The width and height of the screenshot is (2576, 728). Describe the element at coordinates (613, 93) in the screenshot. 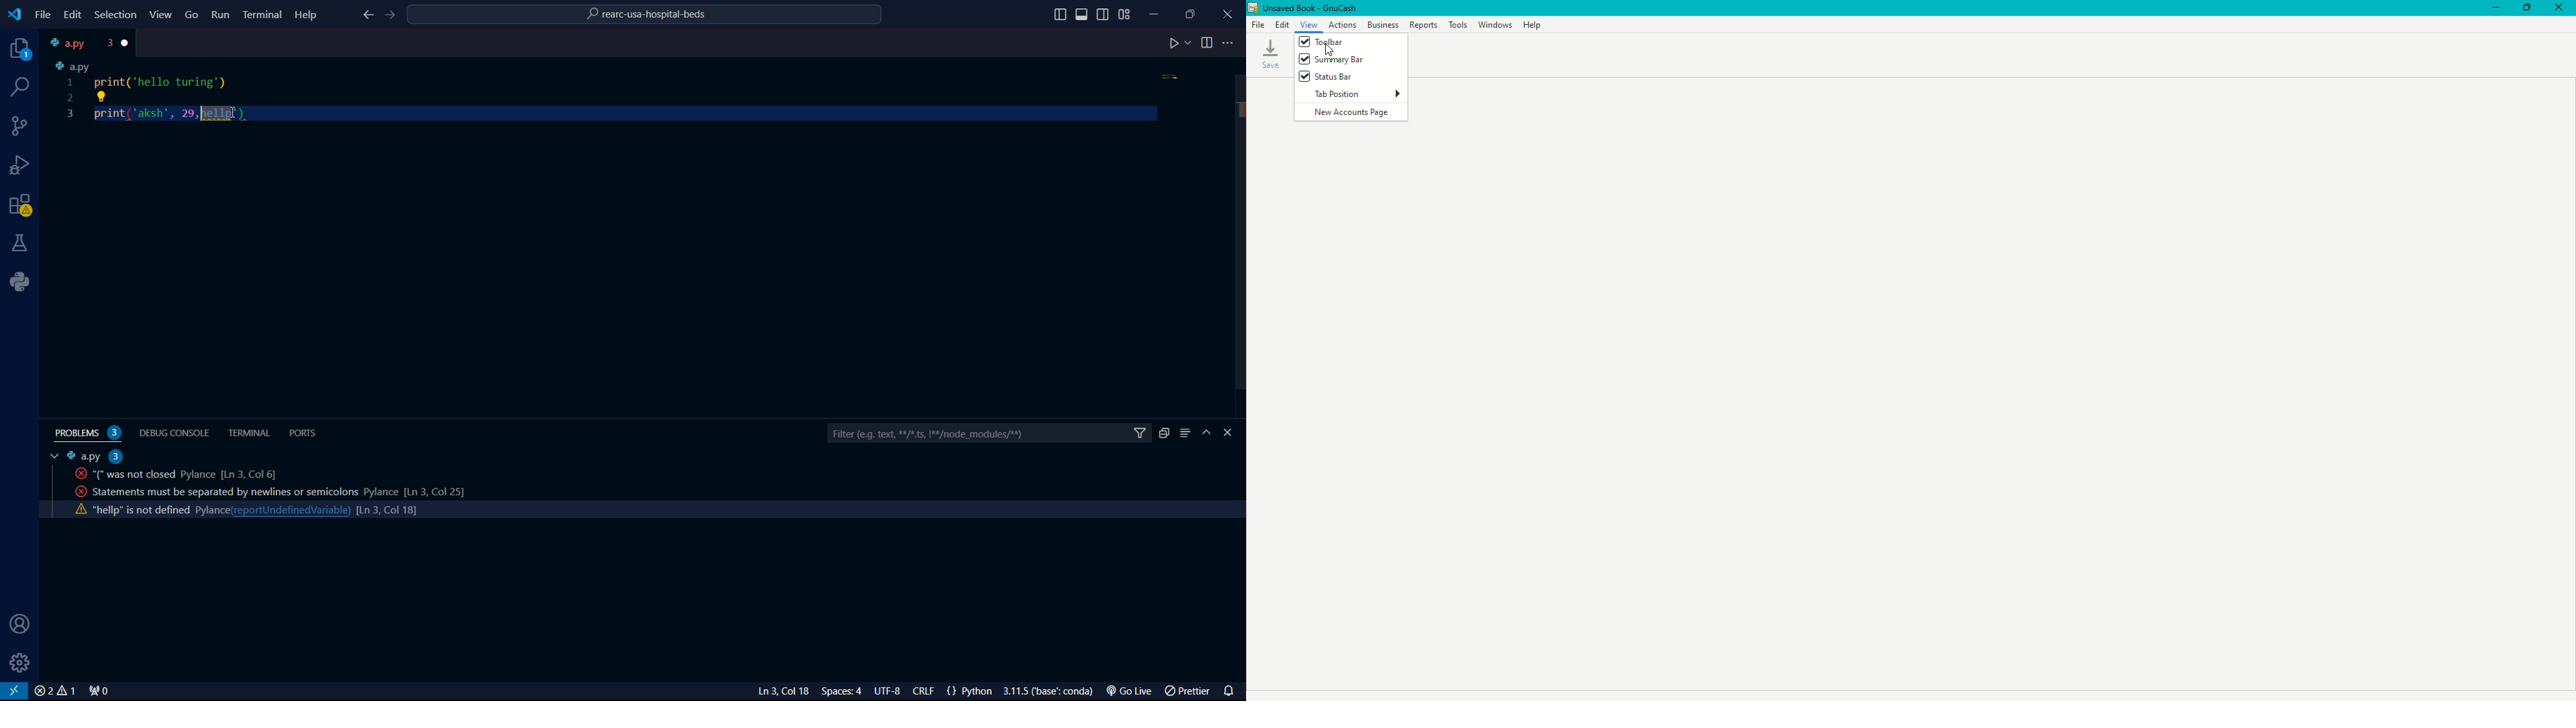

I see `code python` at that location.